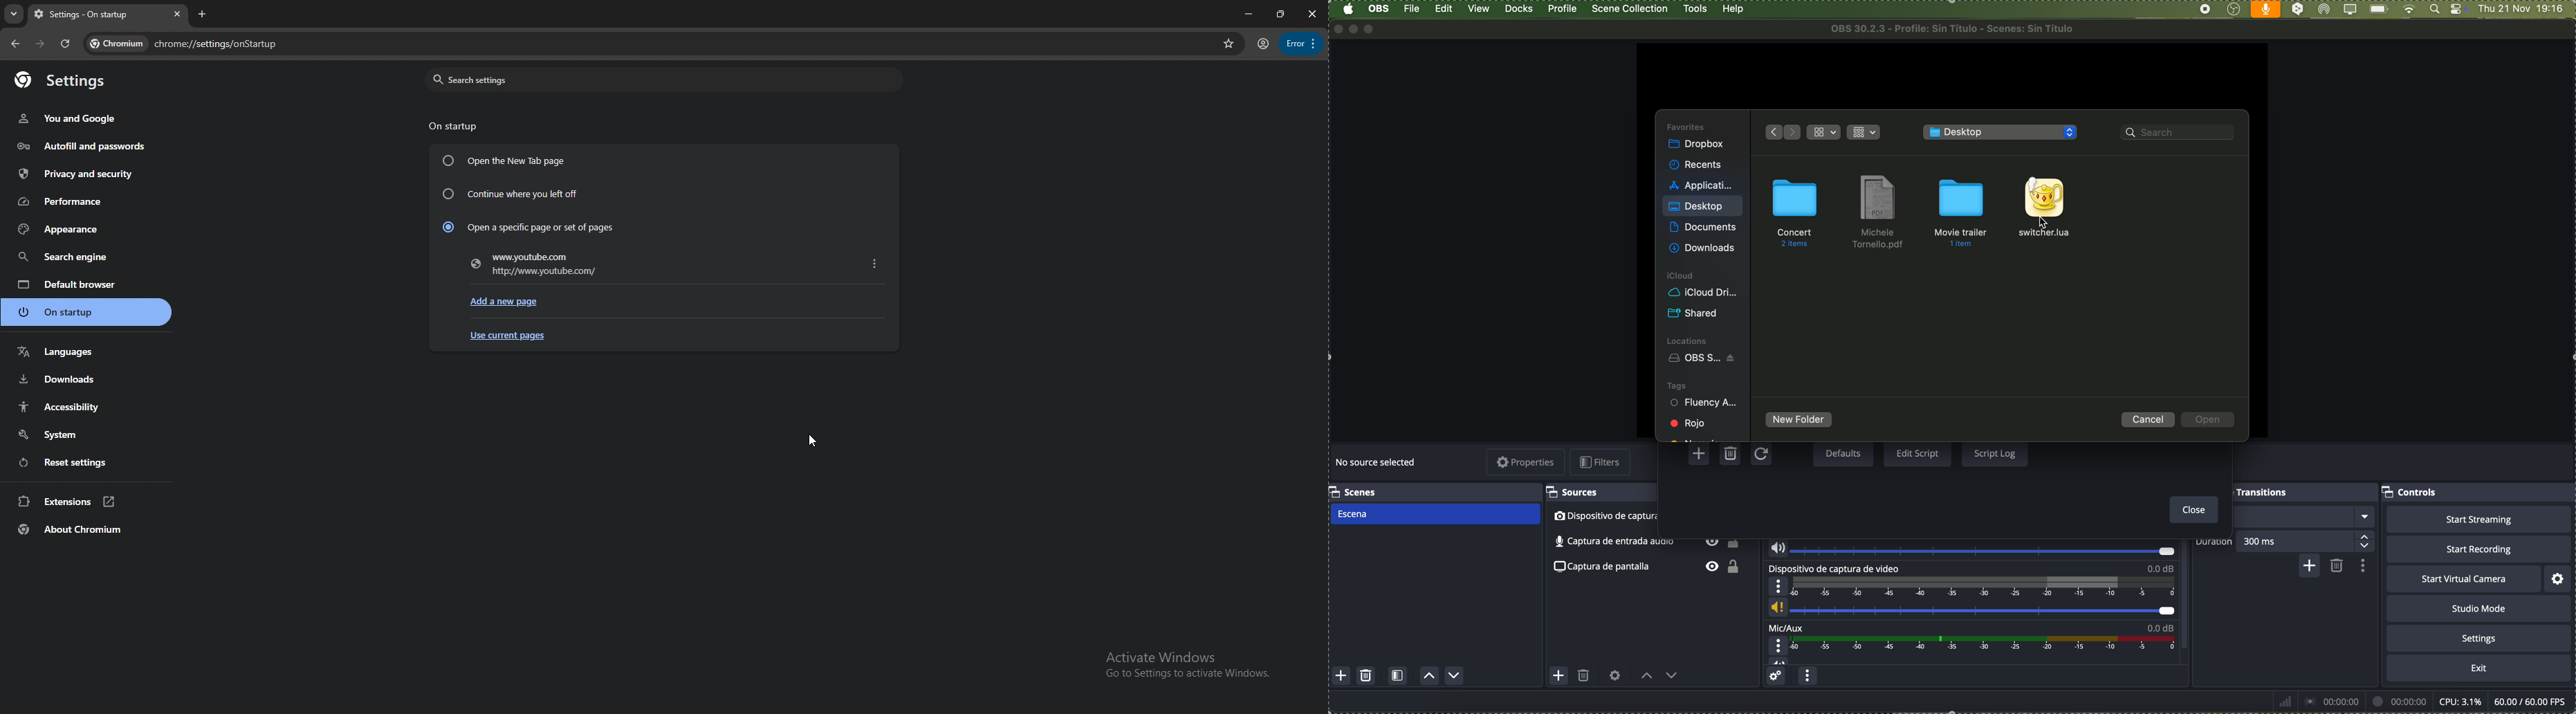  I want to click on icloud, so click(1681, 276).